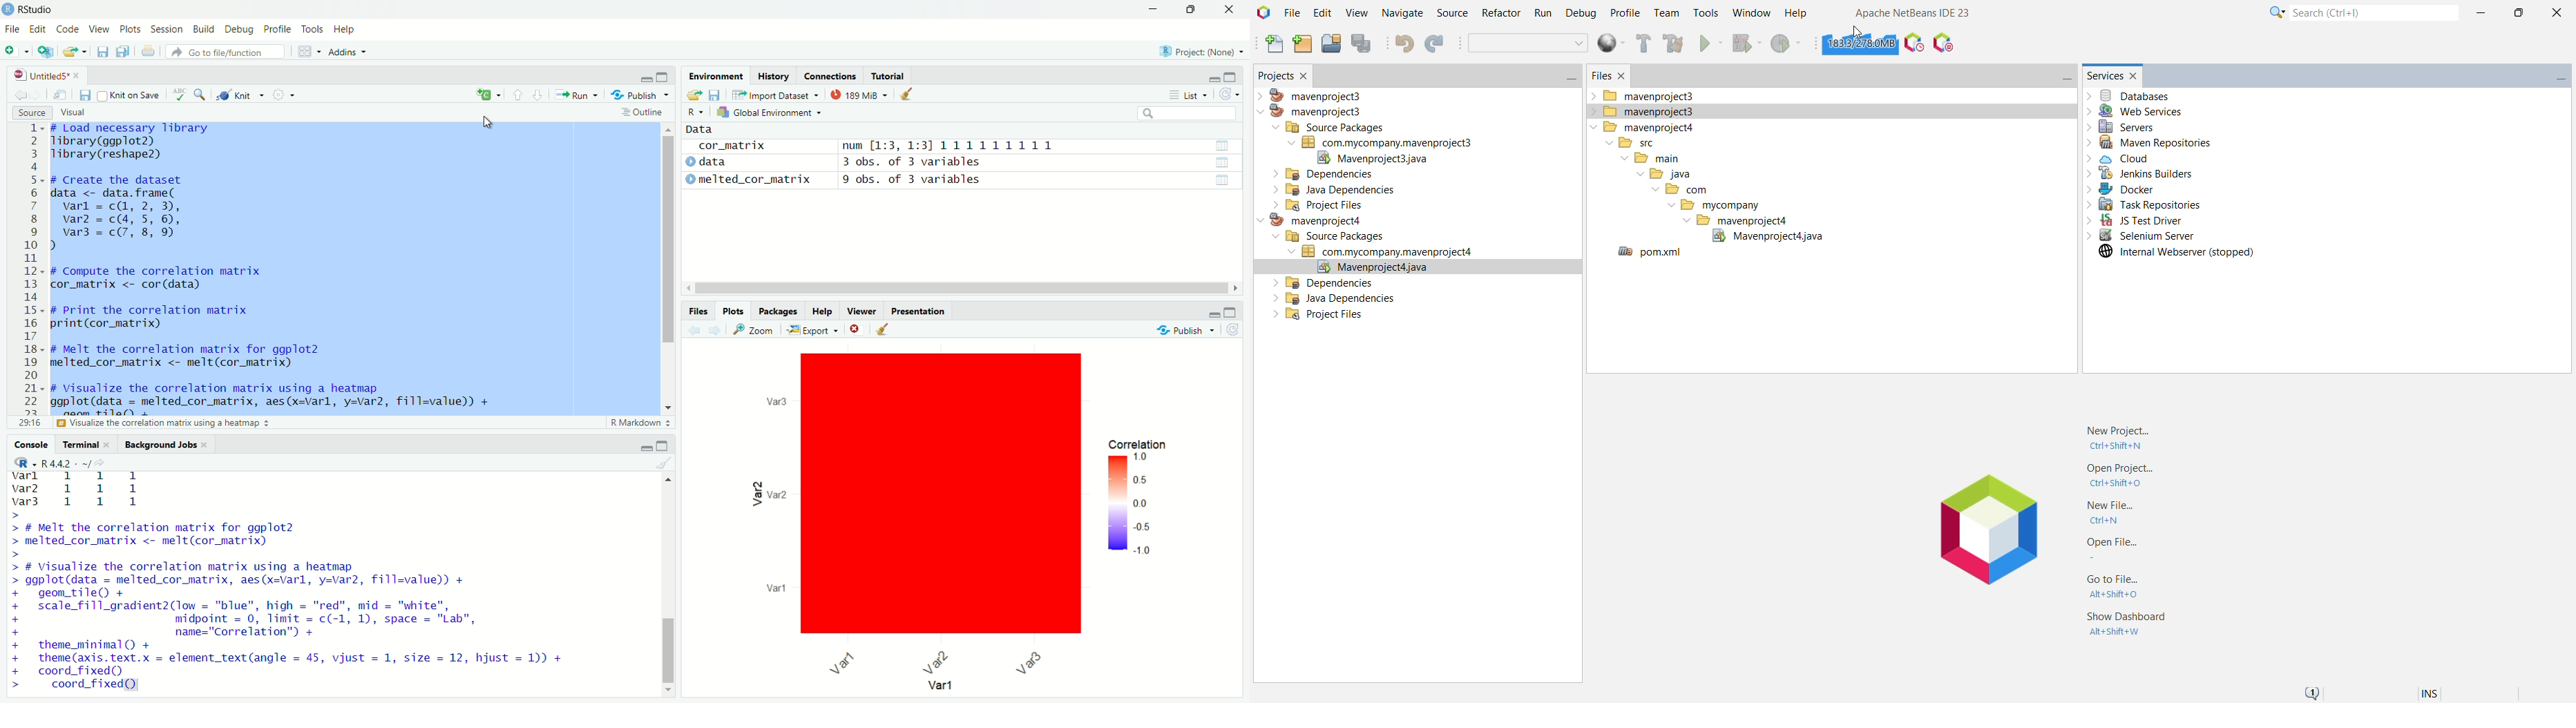  Describe the element at coordinates (908, 93) in the screenshot. I see `clear objects` at that location.